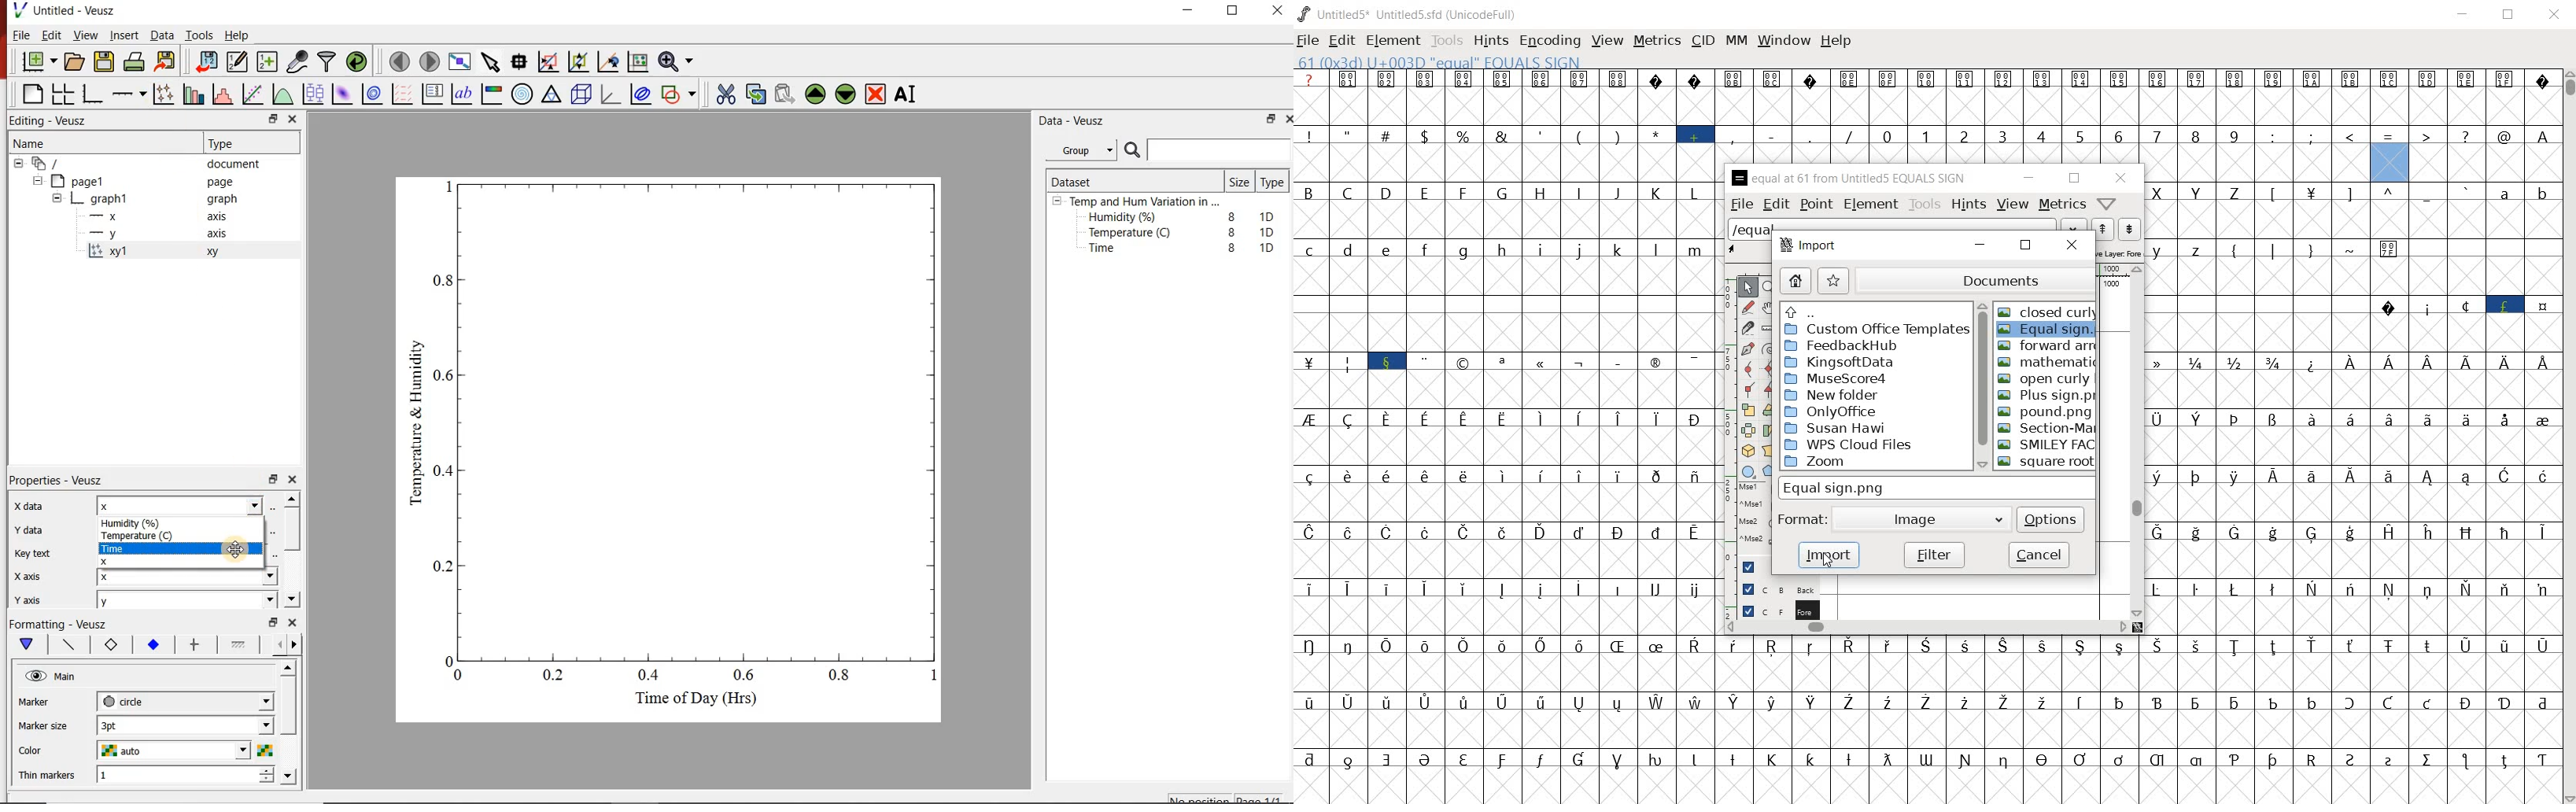 The height and width of the screenshot is (812, 2576). What do you see at coordinates (1445, 39) in the screenshot?
I see `tools` at bounding box center [1445, 39].